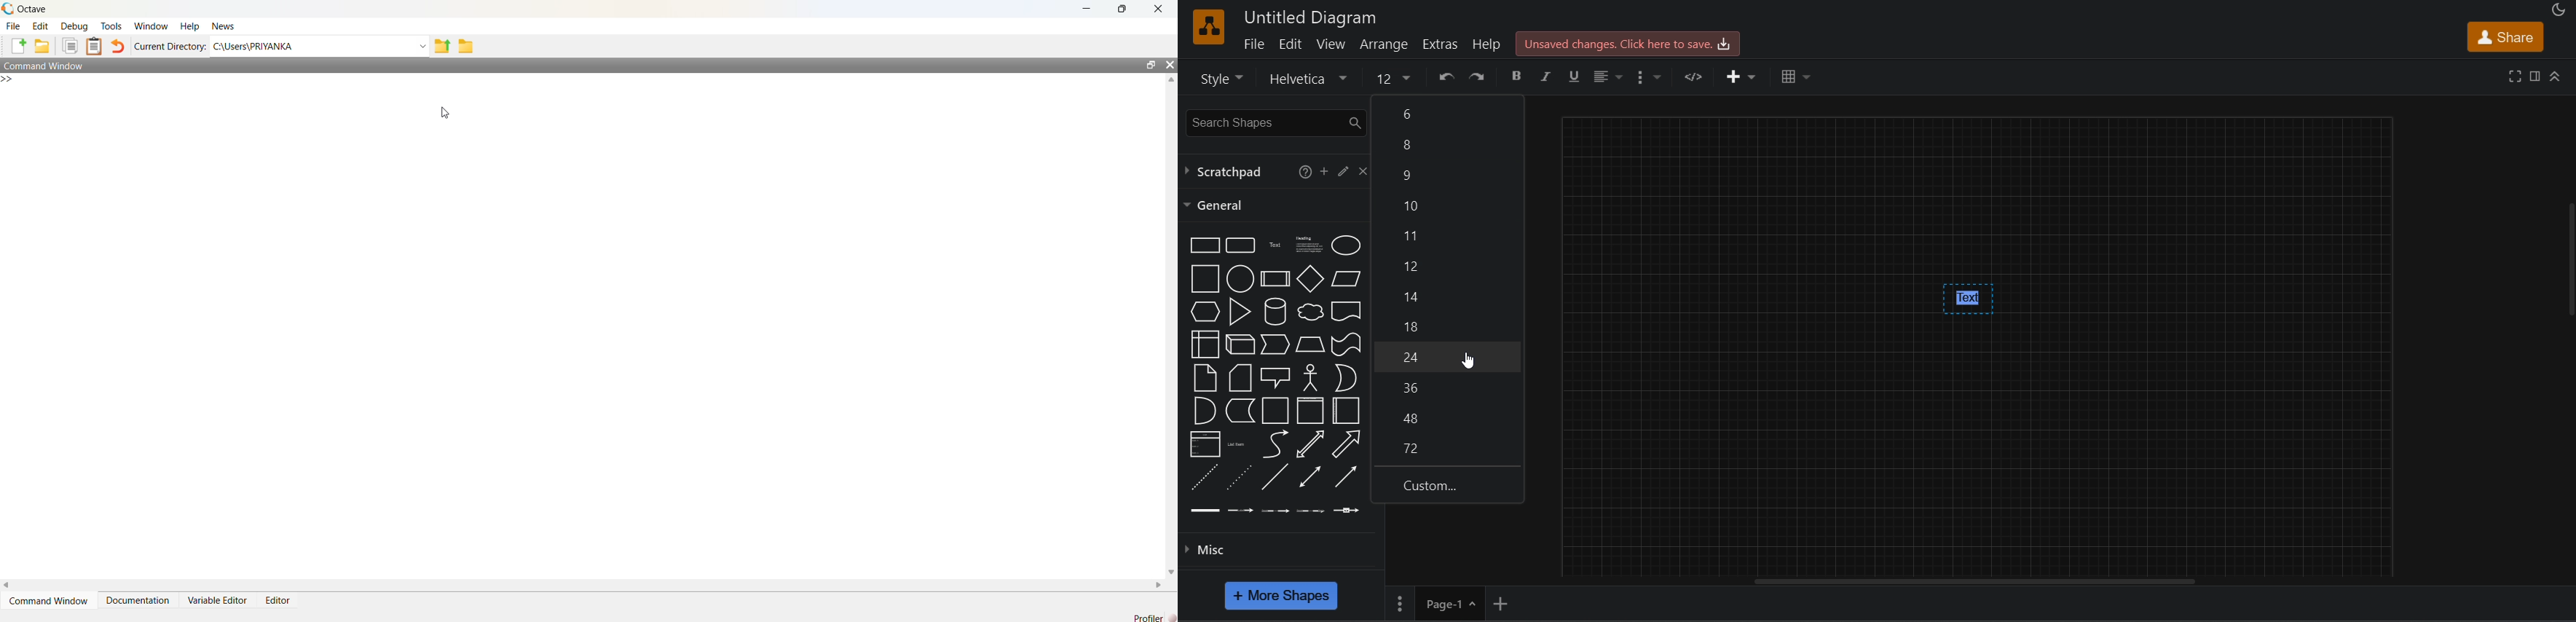 The height and width of the screenshot is (644, 2576). Describe the element at coordinates (1310, 476) in the screenshot. I see `Bidirectional connector` at that location.